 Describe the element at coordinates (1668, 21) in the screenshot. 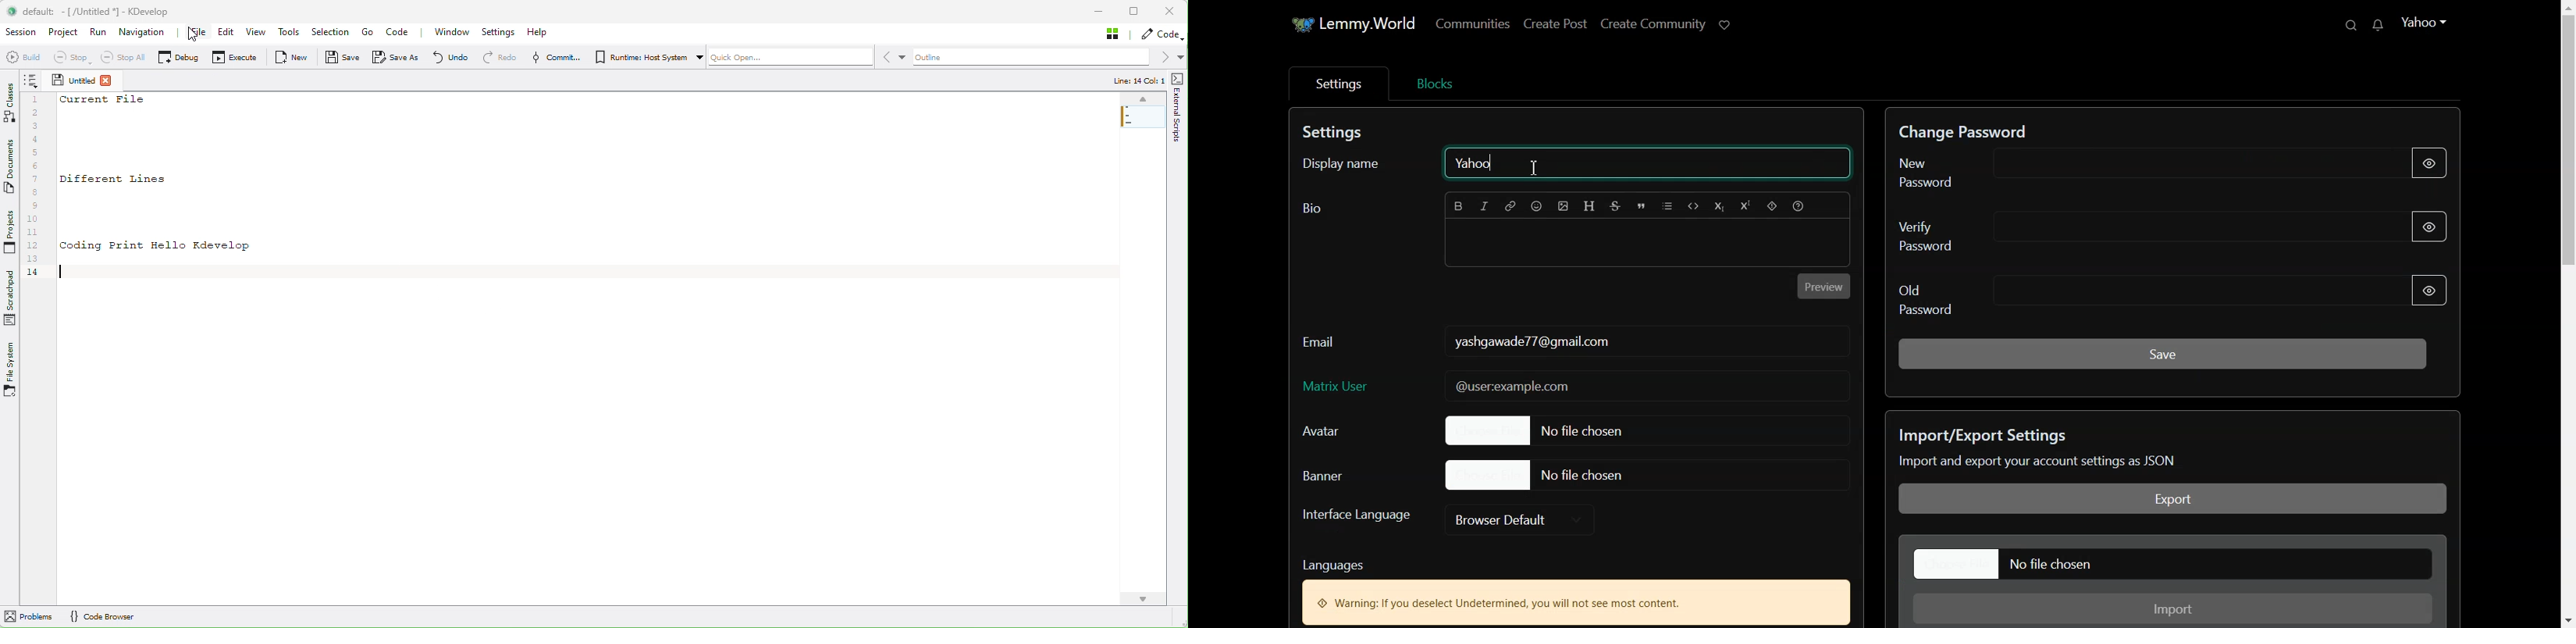

I see `Create Community ©` at that location.